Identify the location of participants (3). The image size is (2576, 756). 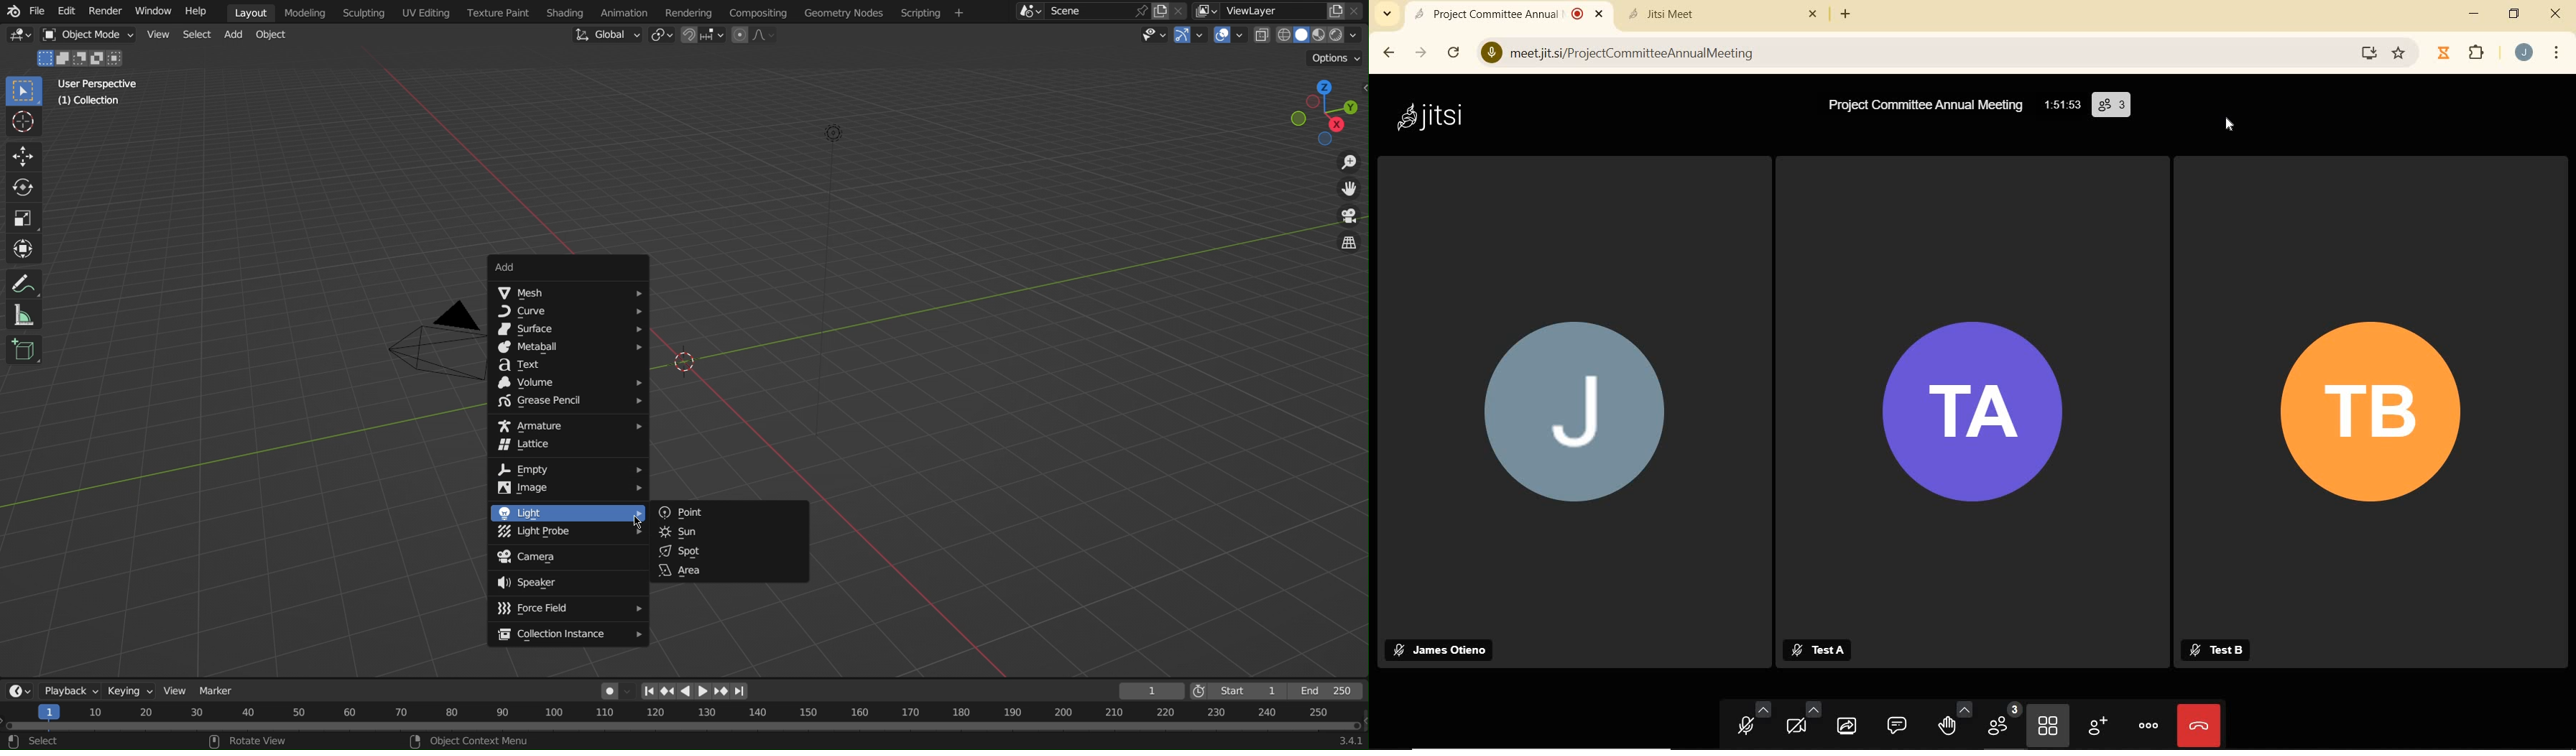
(2114, 106).